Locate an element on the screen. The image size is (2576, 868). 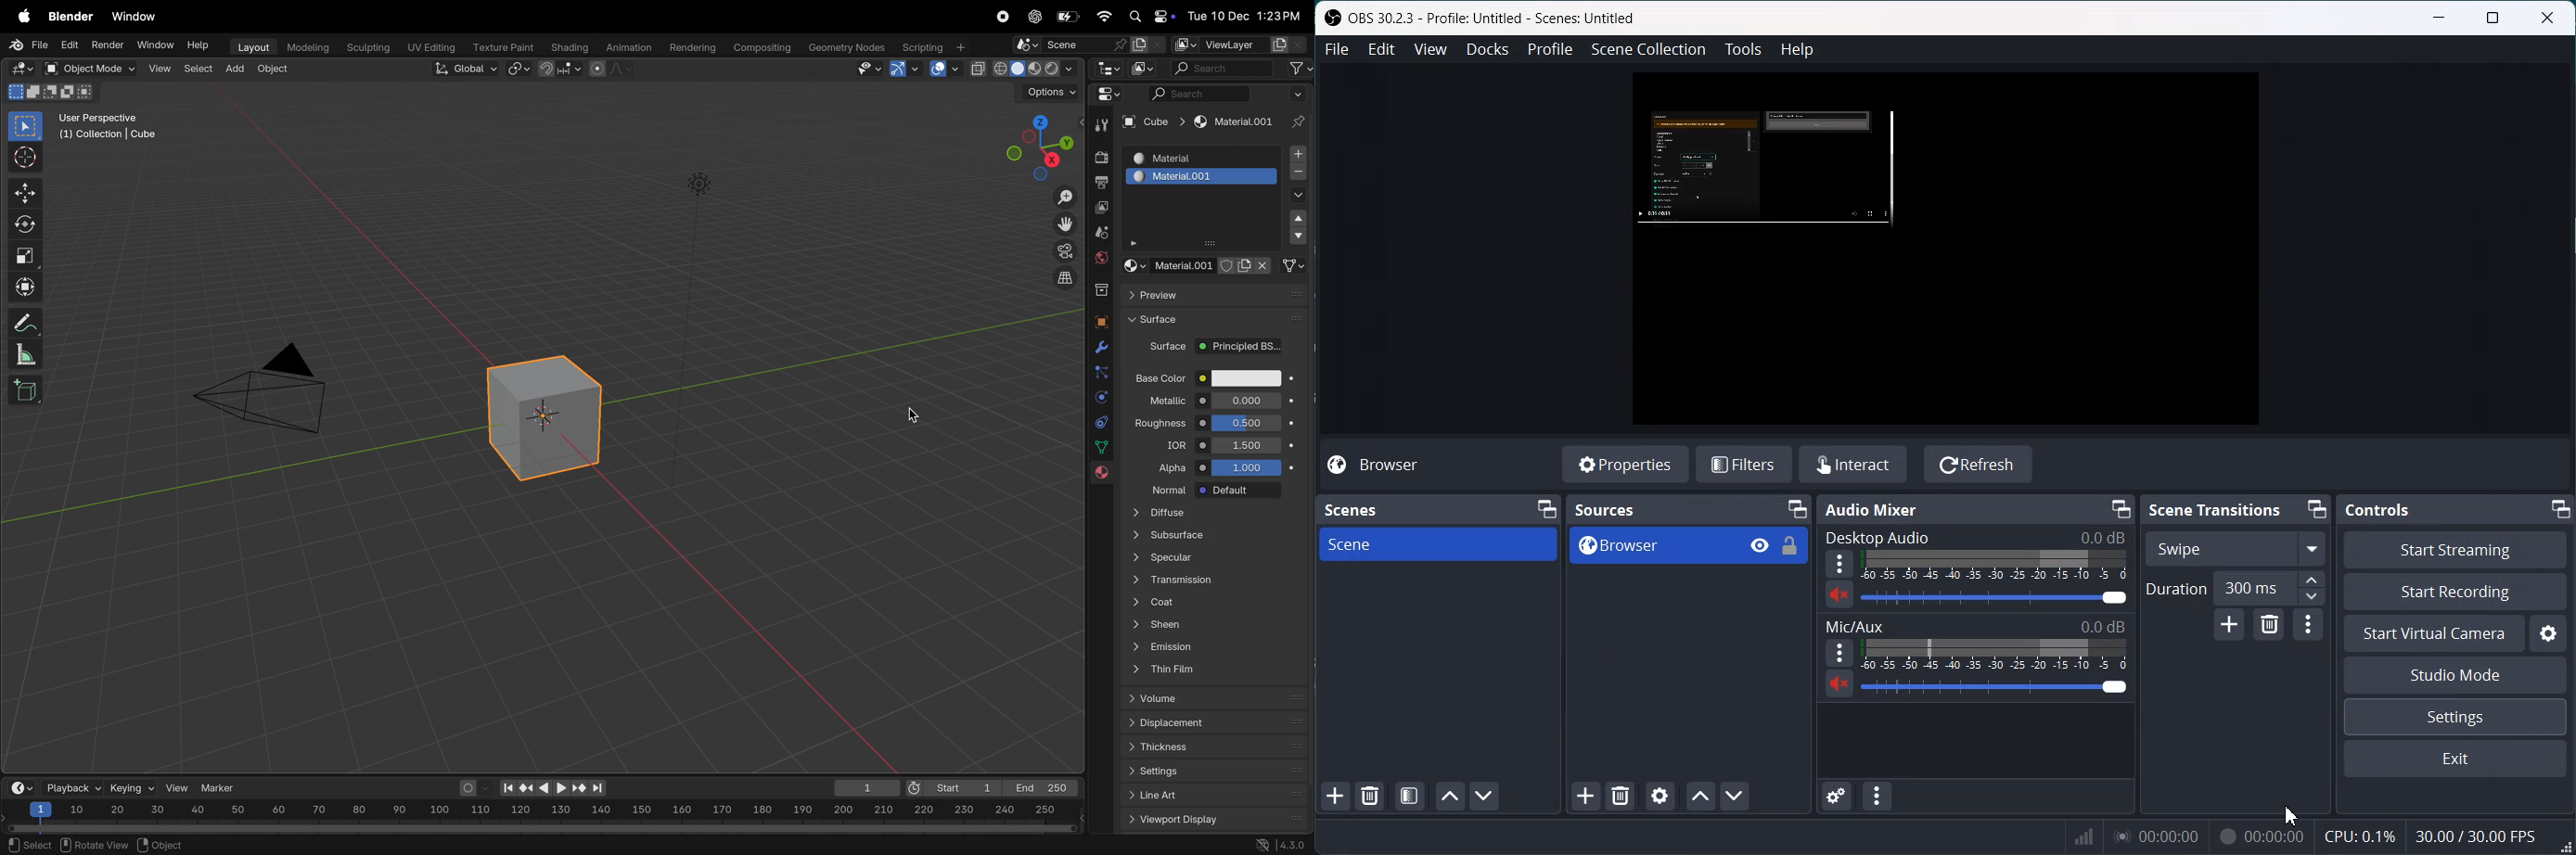
Global is located at coordinates (462, 68).